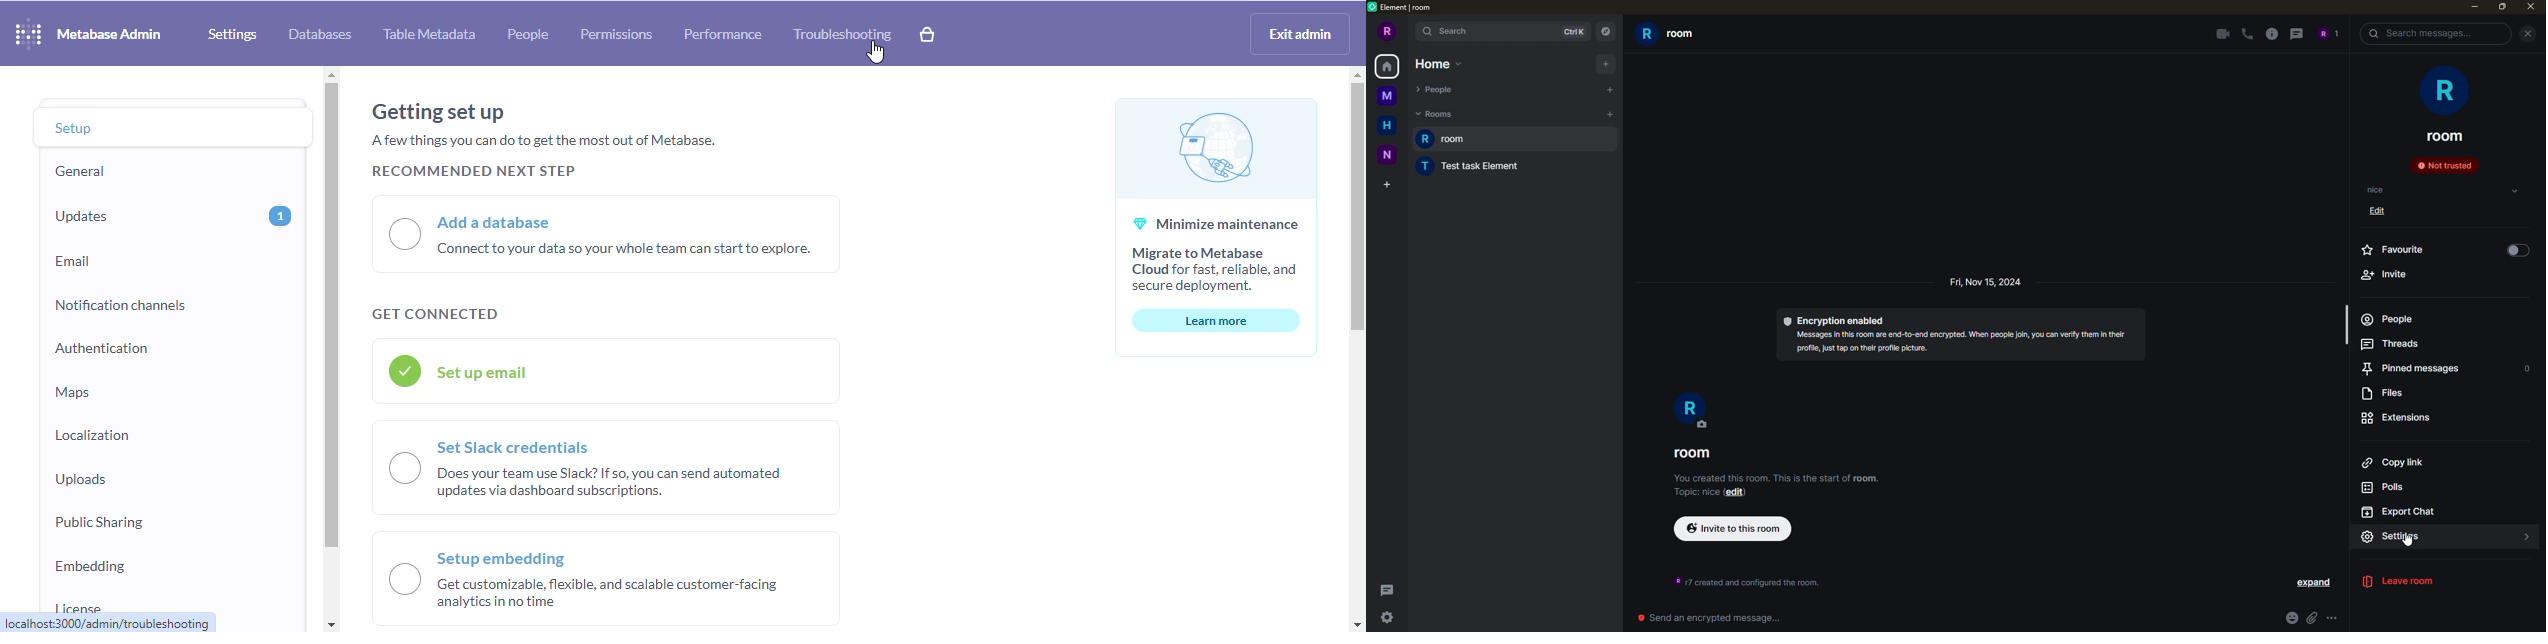 The width and height of the screenshot is (2548, 644). What do you see at coordinates (2446, 136) in the screenshot?
I see `room` at bounding box center [2446, 136].